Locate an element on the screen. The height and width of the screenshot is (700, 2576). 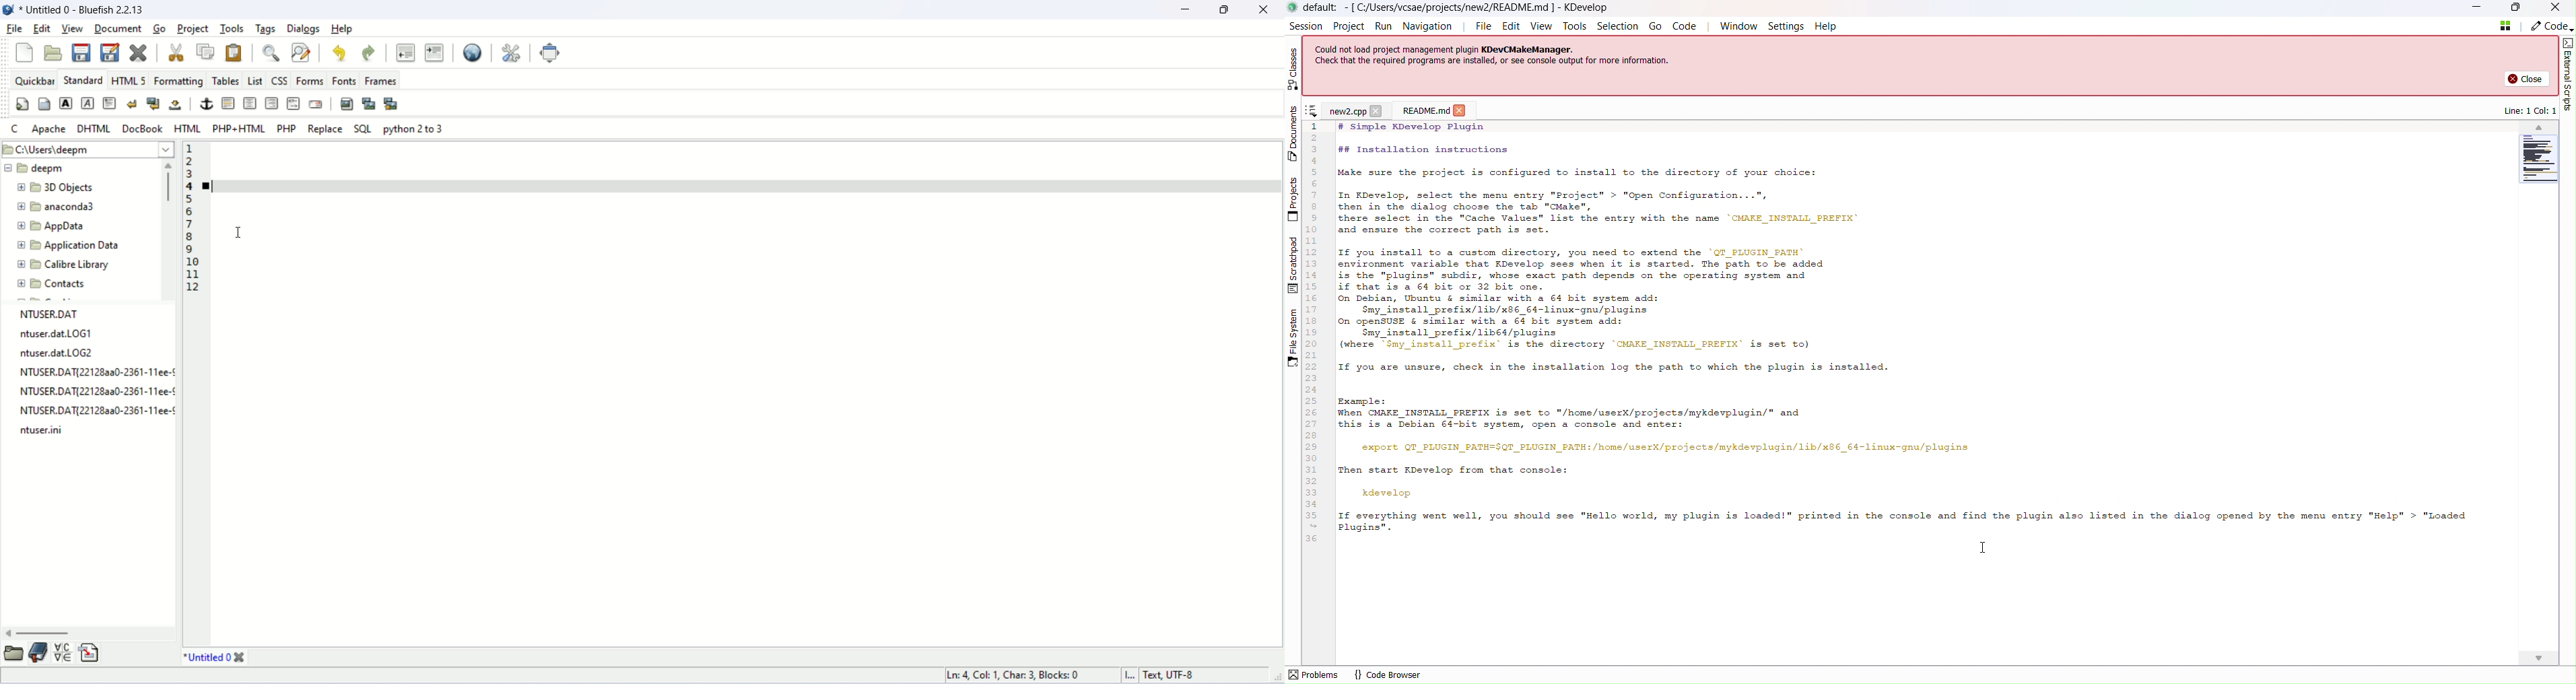
list is located at coordinates (255, 82).